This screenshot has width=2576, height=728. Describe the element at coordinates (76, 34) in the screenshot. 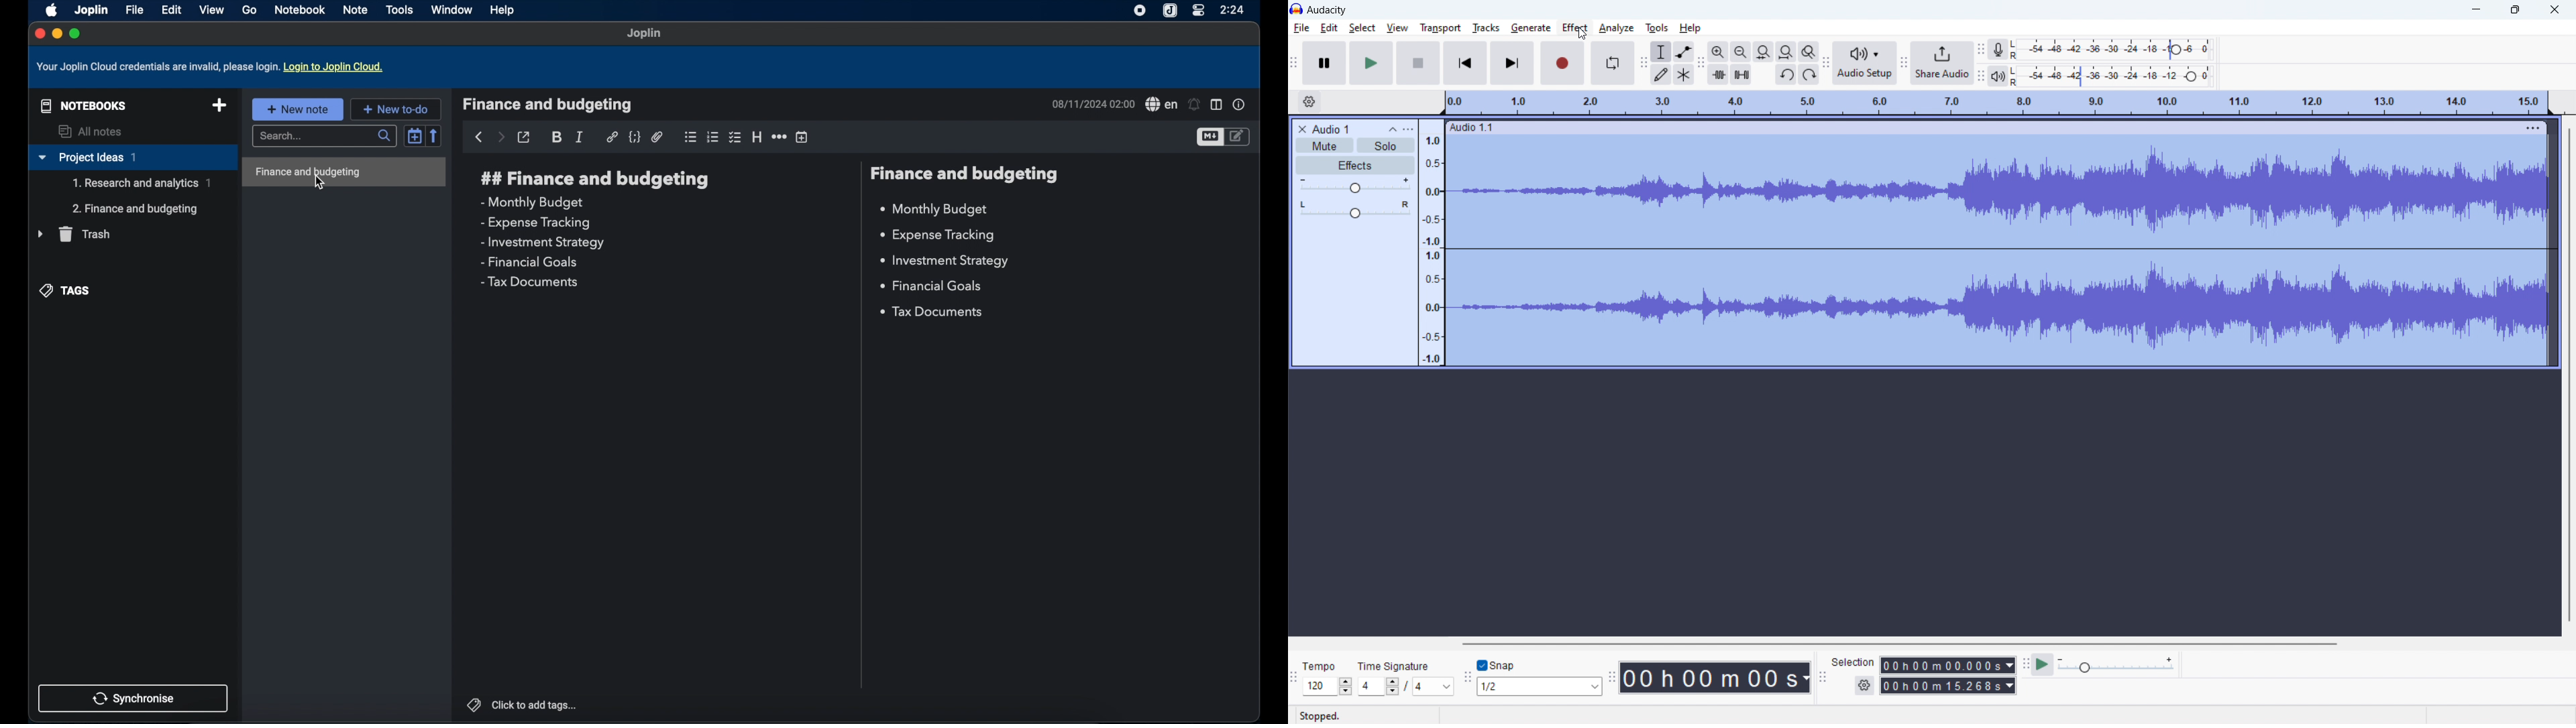

I see `maximize` at that location.